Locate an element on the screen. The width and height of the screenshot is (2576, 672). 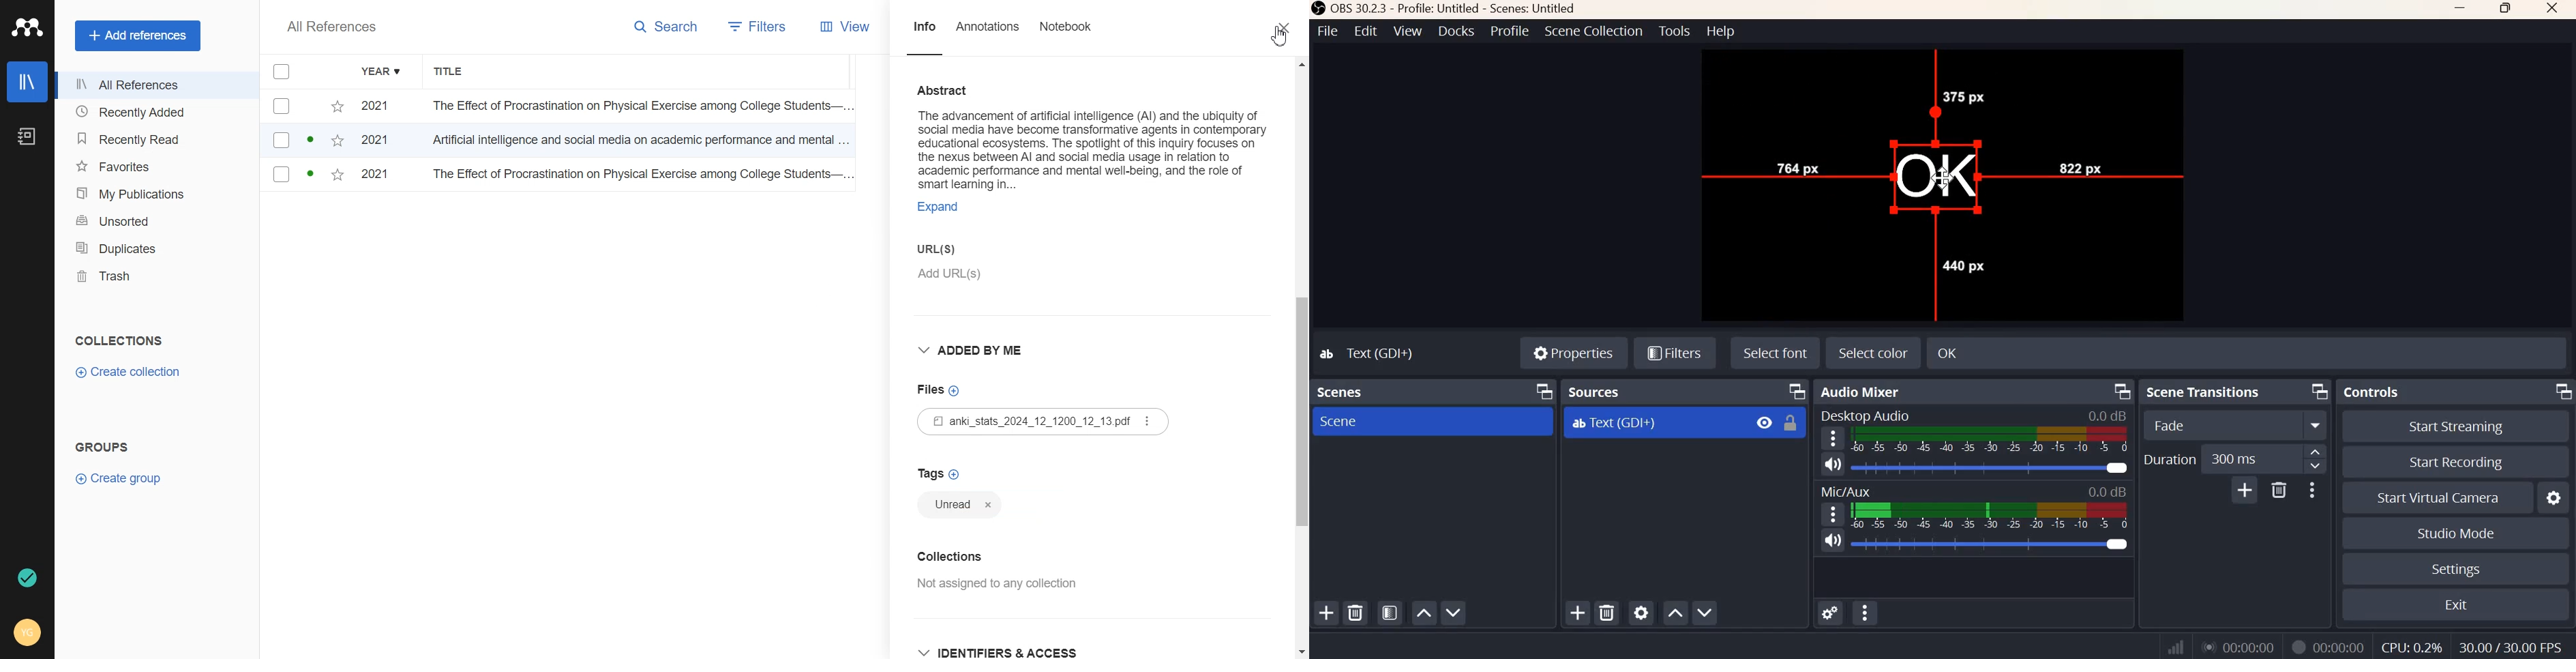
start streaming is located at coordinates (2458, 427).